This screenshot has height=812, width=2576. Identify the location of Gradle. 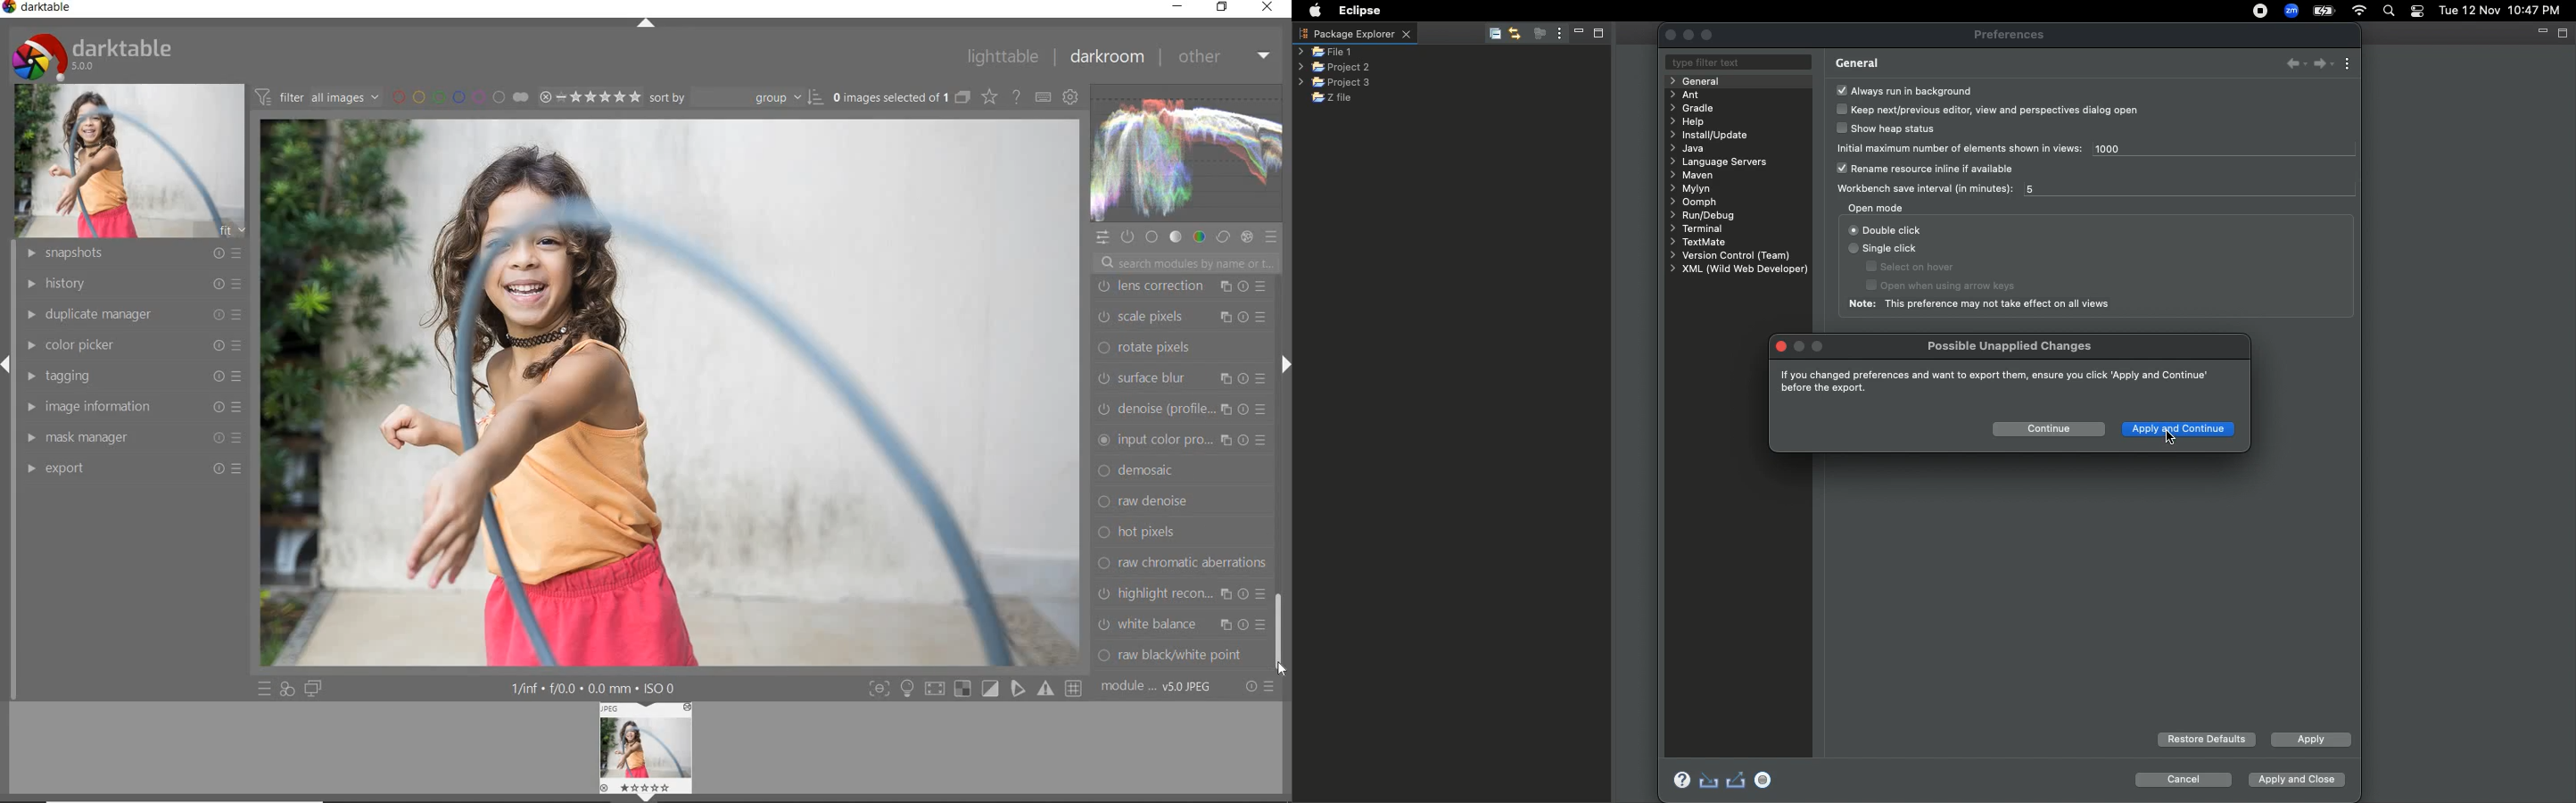
(1695, 108).